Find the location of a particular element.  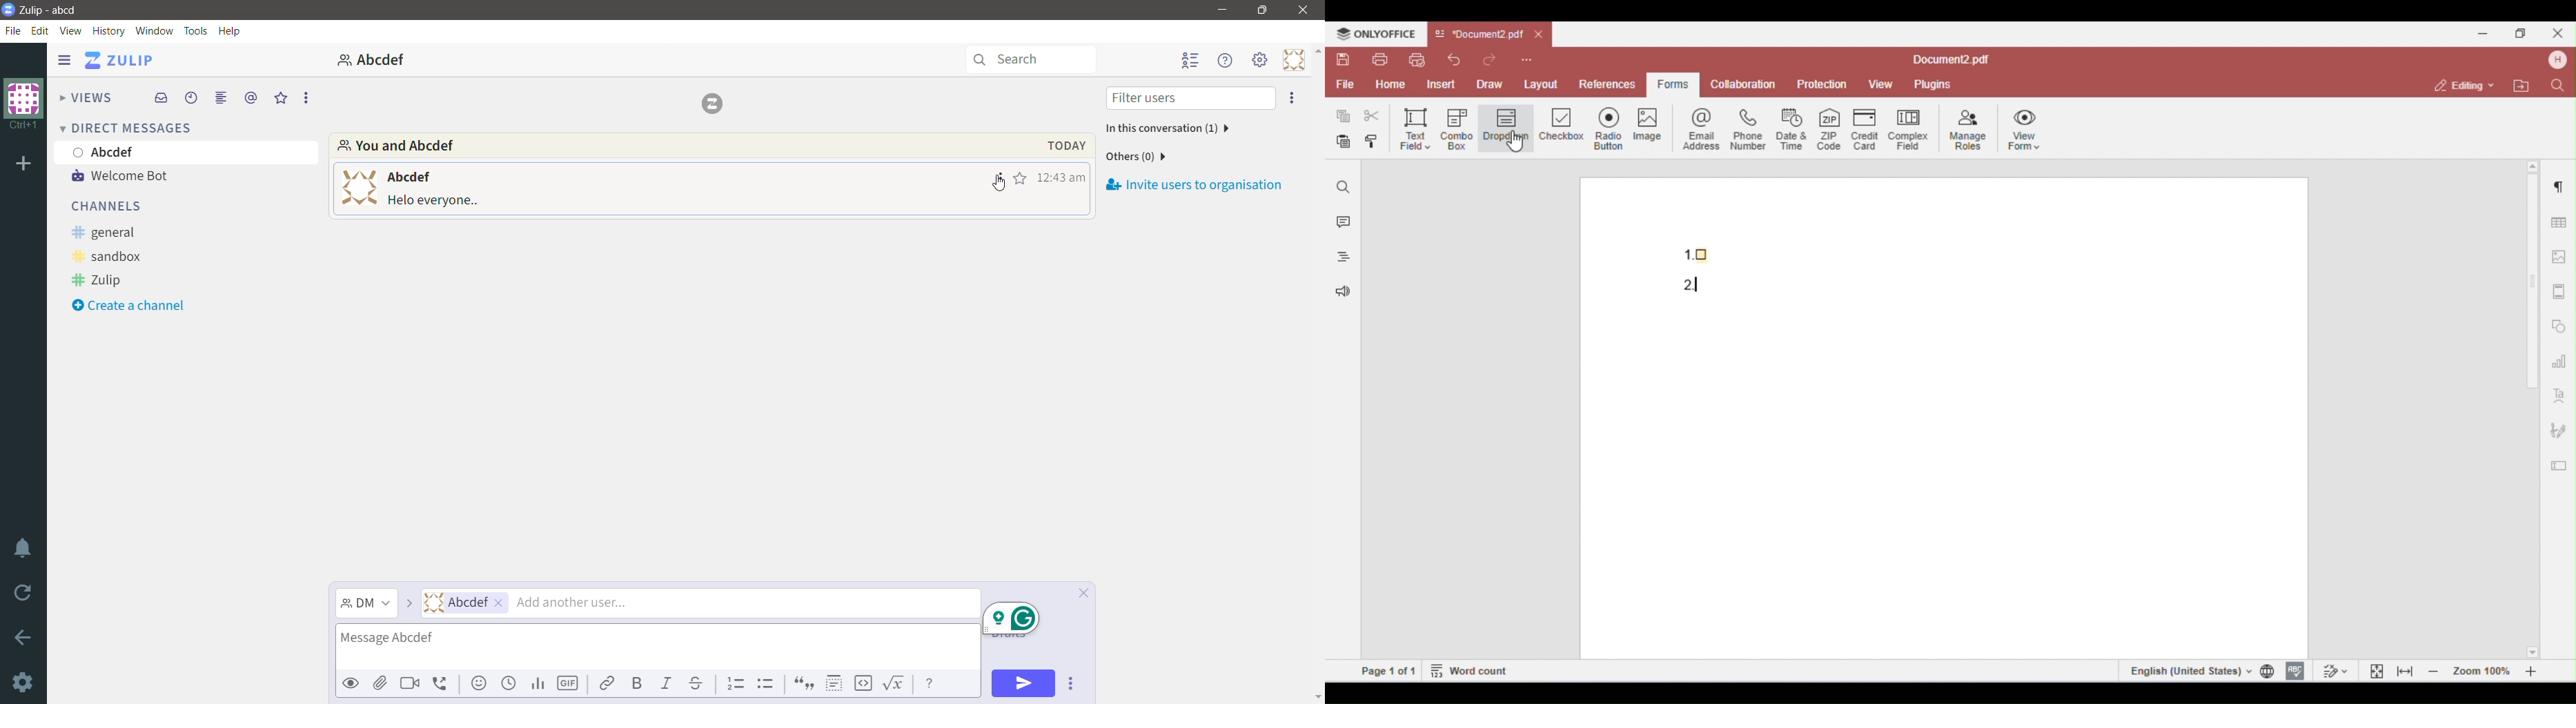

Show/Hide left sidebar is located at coordinates (64, 59).